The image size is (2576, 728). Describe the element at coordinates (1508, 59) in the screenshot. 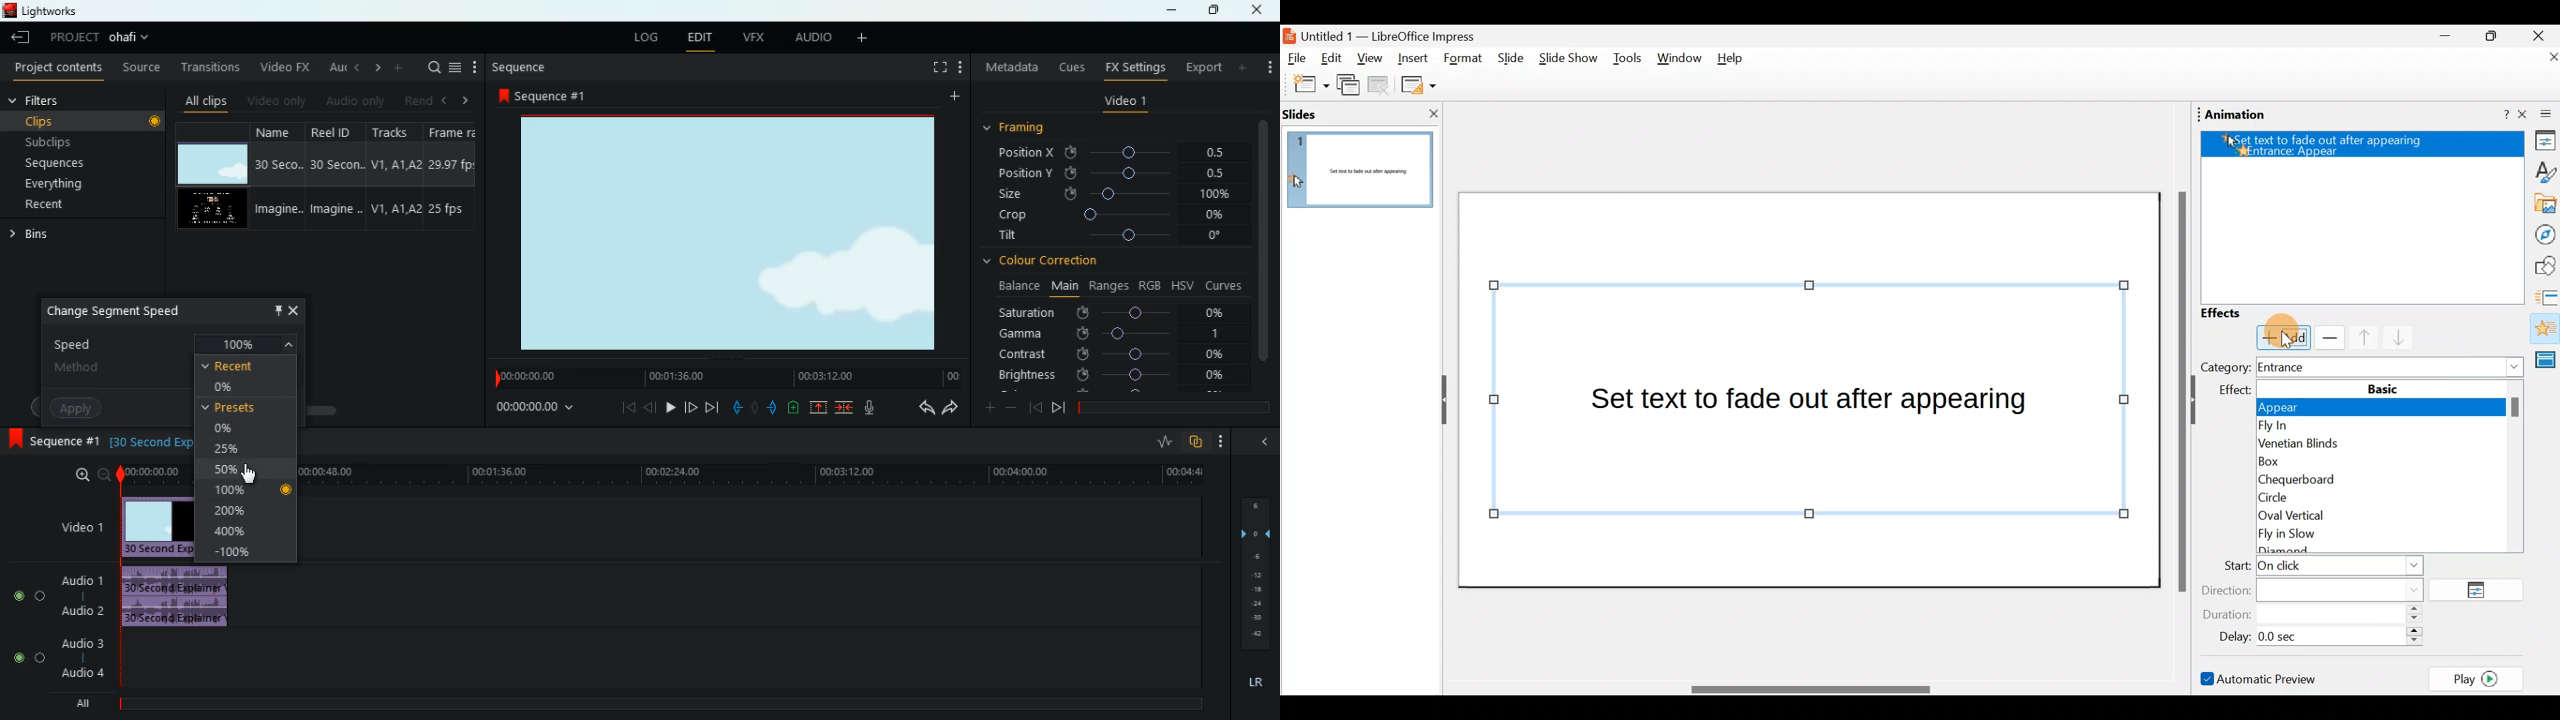

I see `Slide` at that location.